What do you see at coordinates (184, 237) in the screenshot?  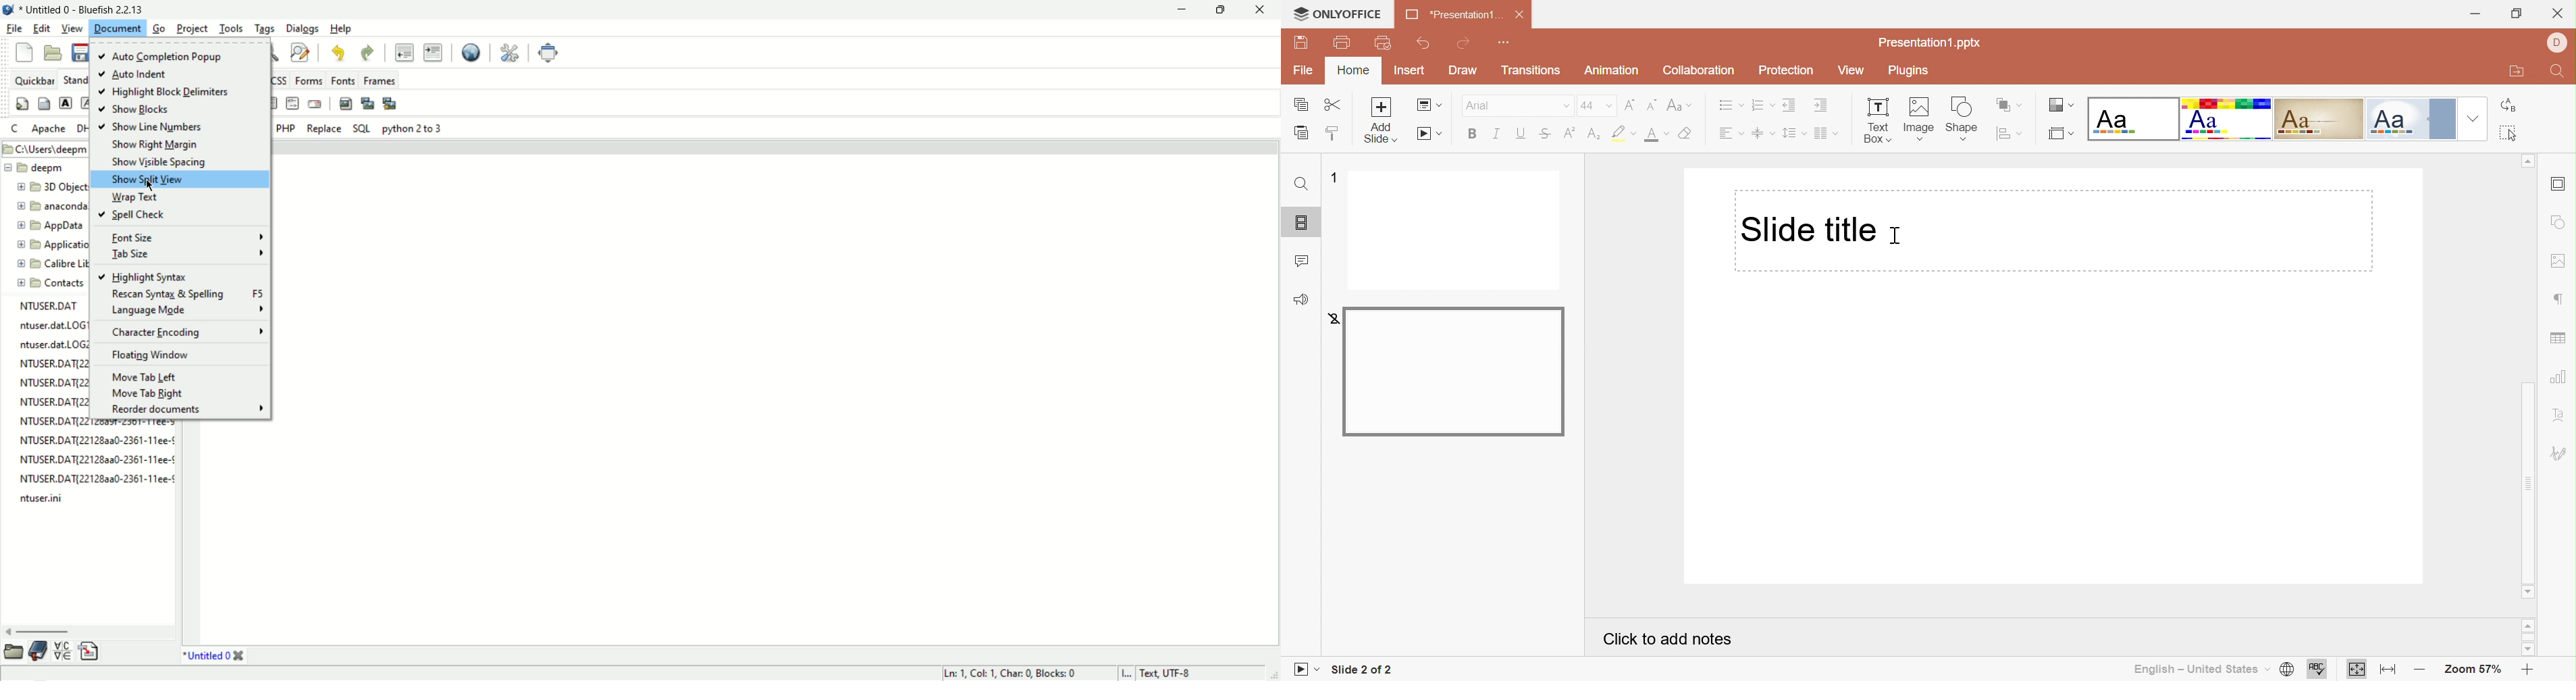 I see `font size` at bounding box center [184, 237].